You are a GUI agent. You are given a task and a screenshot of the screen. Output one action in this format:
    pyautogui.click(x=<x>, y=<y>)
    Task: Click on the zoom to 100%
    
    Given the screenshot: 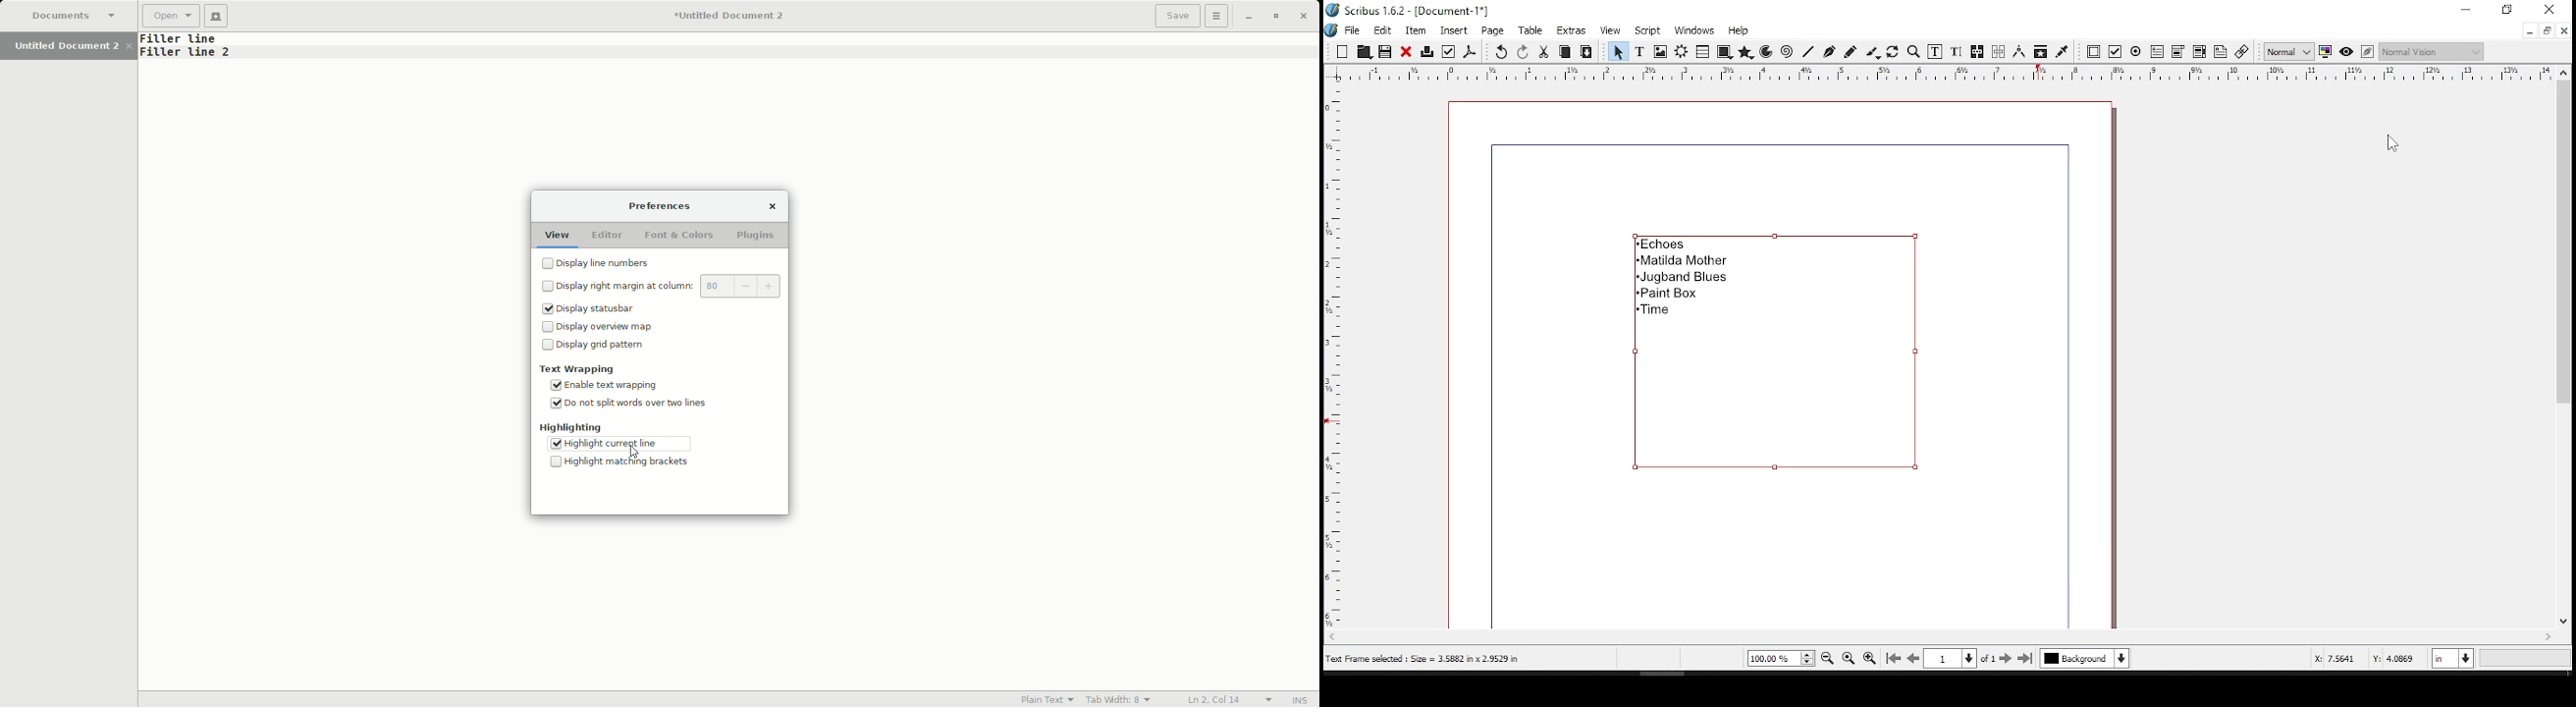 What is the action you would take?
    pyautogui.click(x=1849, y=657)
    